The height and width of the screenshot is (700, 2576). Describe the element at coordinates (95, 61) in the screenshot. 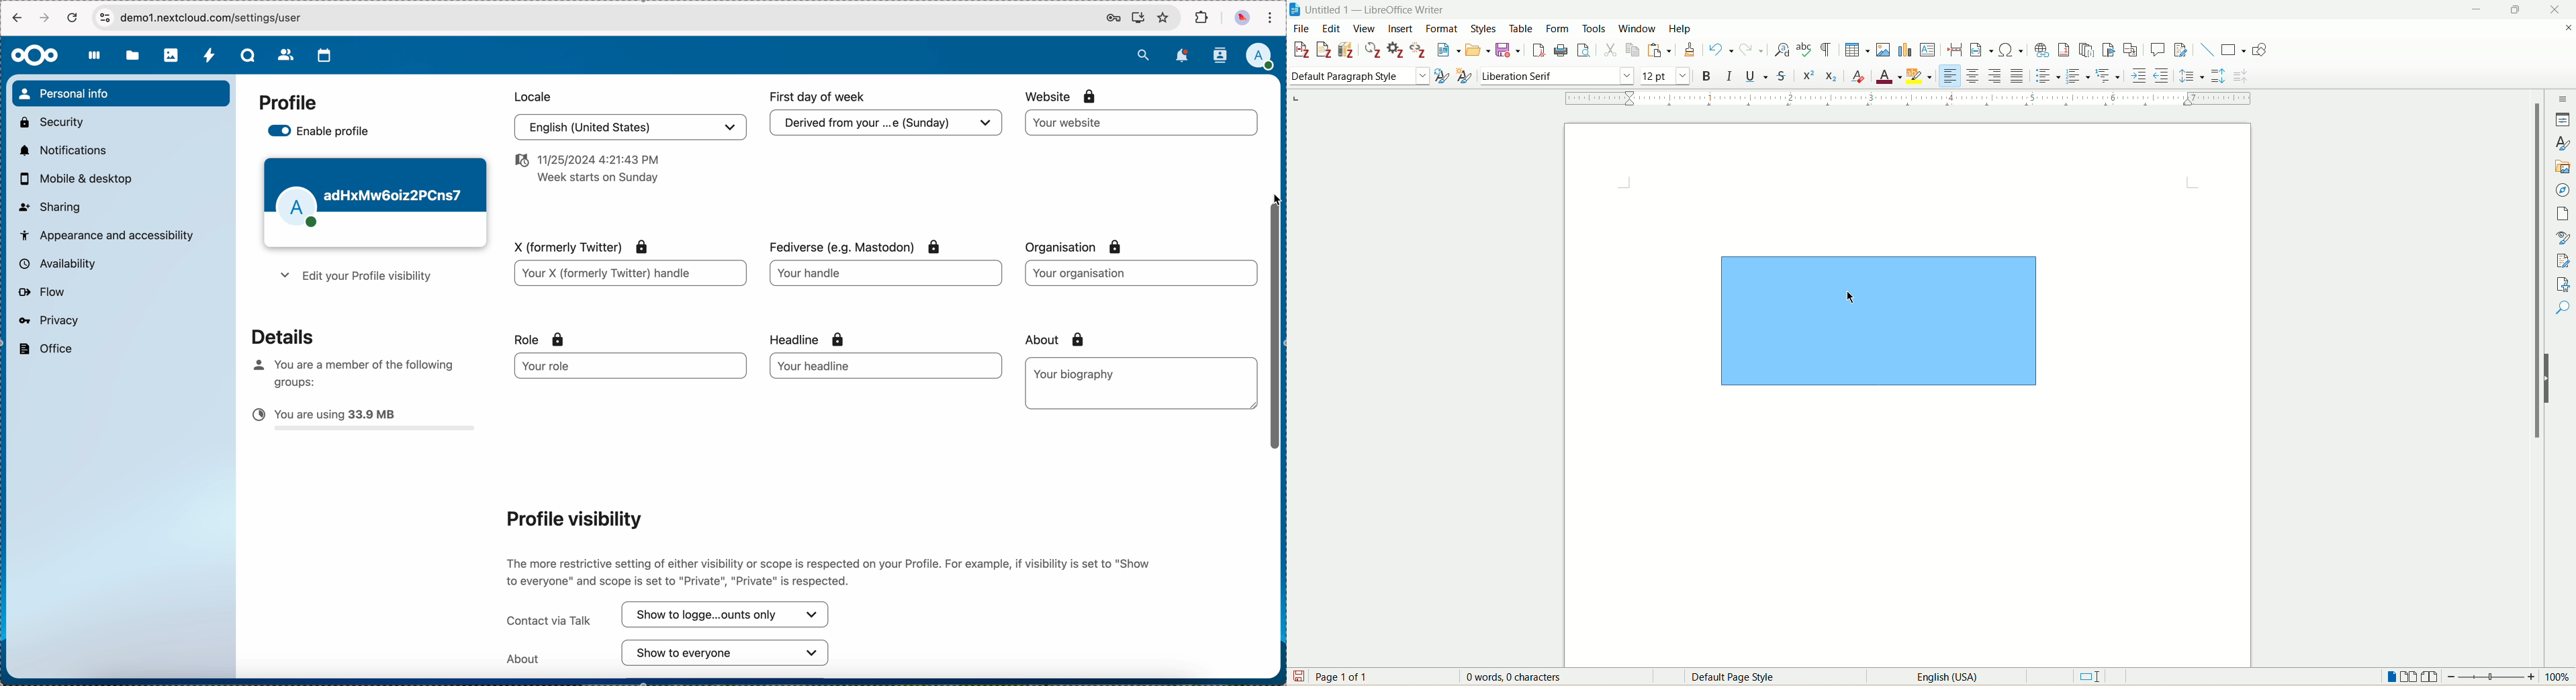

I see `dashboard` at that location.